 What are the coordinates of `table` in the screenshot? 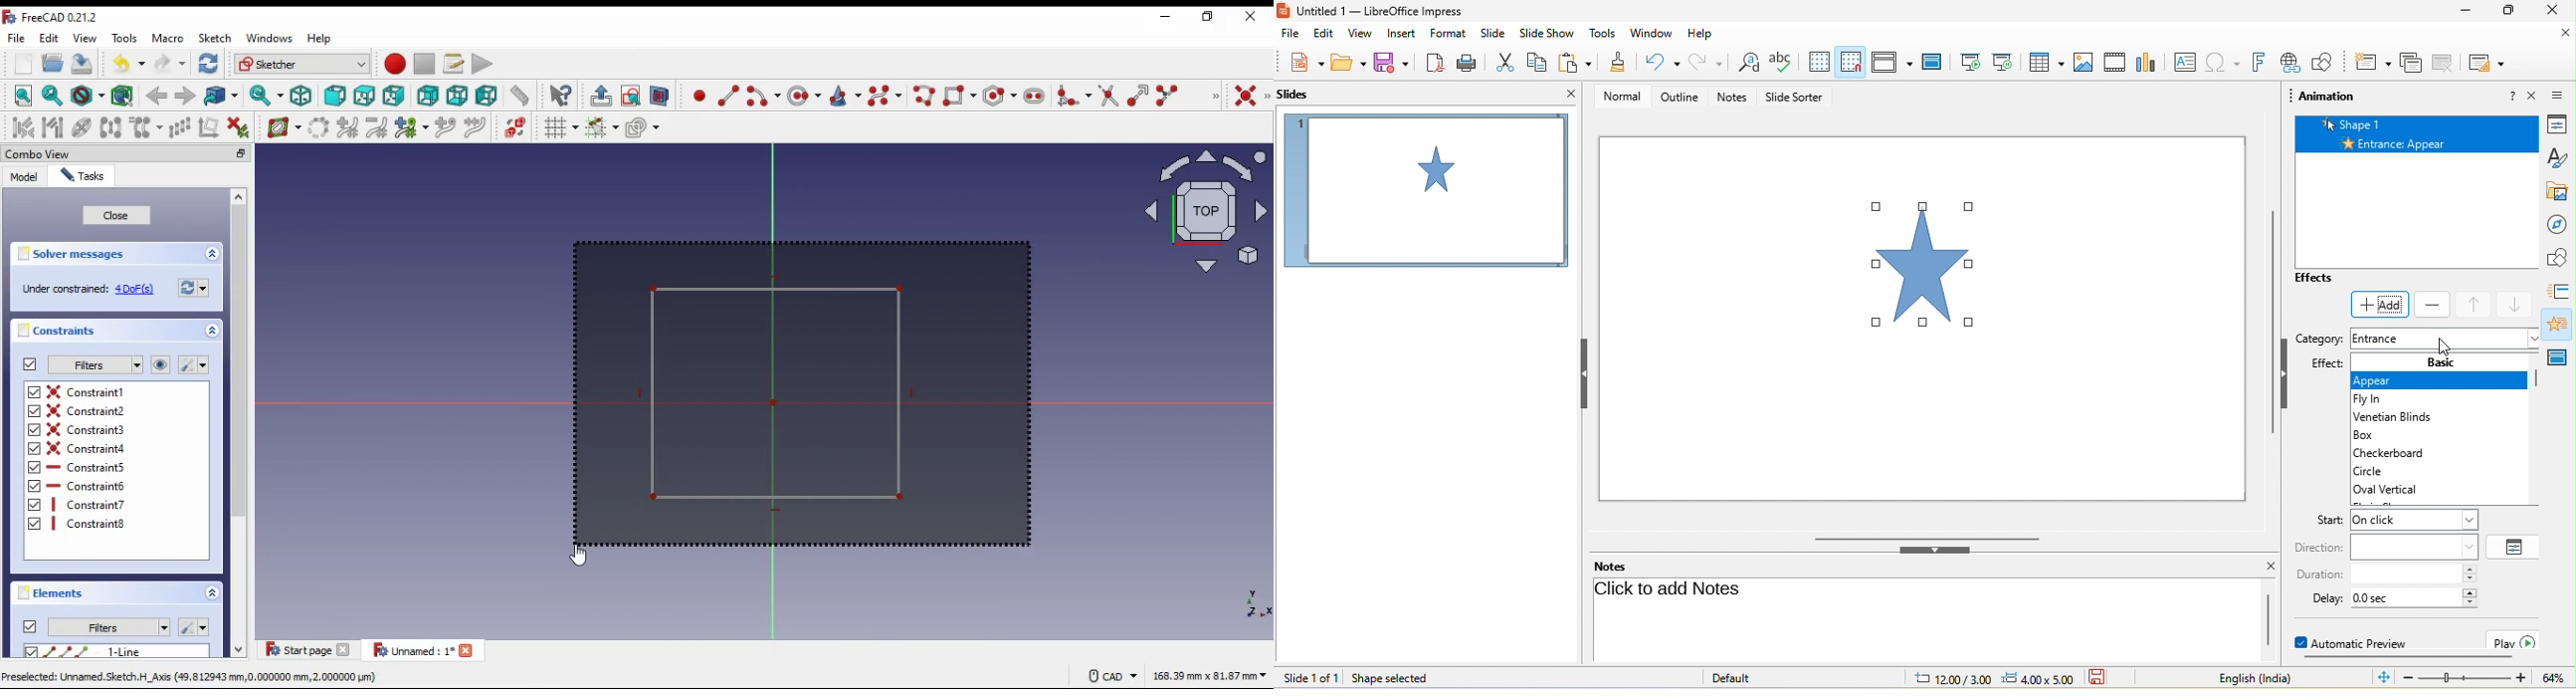 It's located at (2043, 61).